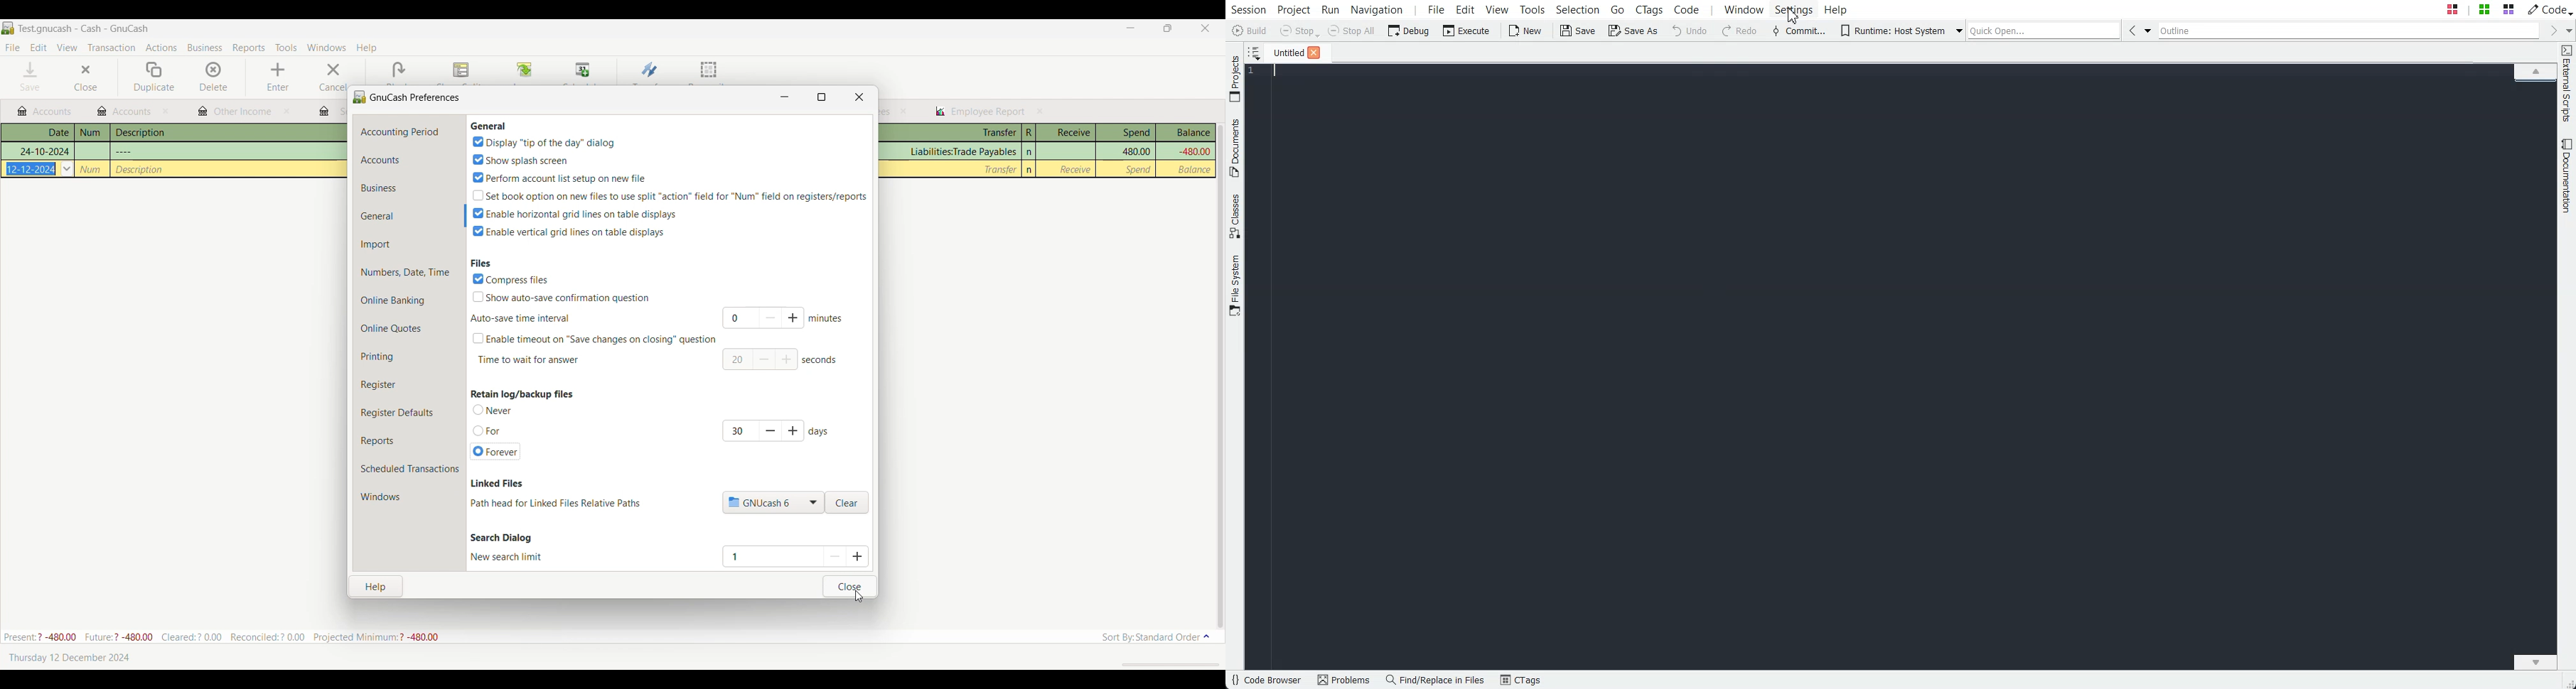 The height and width of the screenshot is (700, 2576). What do you see at coordinates (520, 318) in the screenshot?
I see `Section sub-title` at bounding box center [520, 318].